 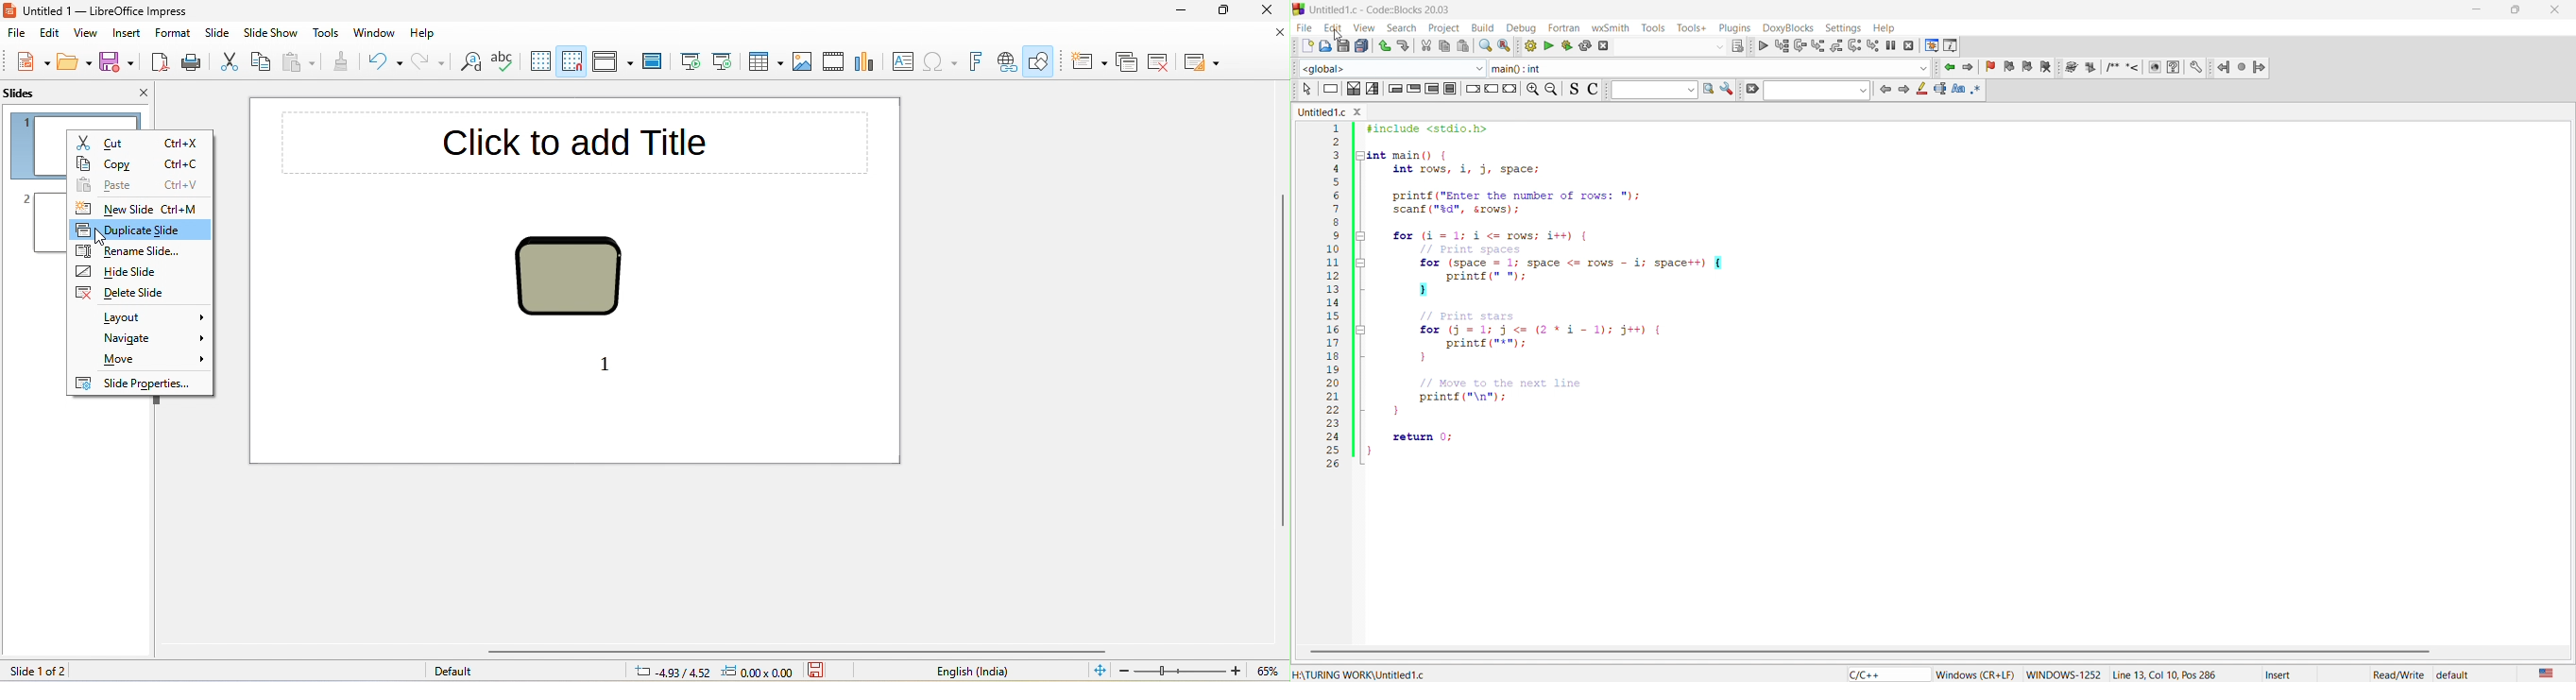 What do you see at coordinates (1885, 89) in the screenshot?
I see `previous` at bounding box center [1885, 89].